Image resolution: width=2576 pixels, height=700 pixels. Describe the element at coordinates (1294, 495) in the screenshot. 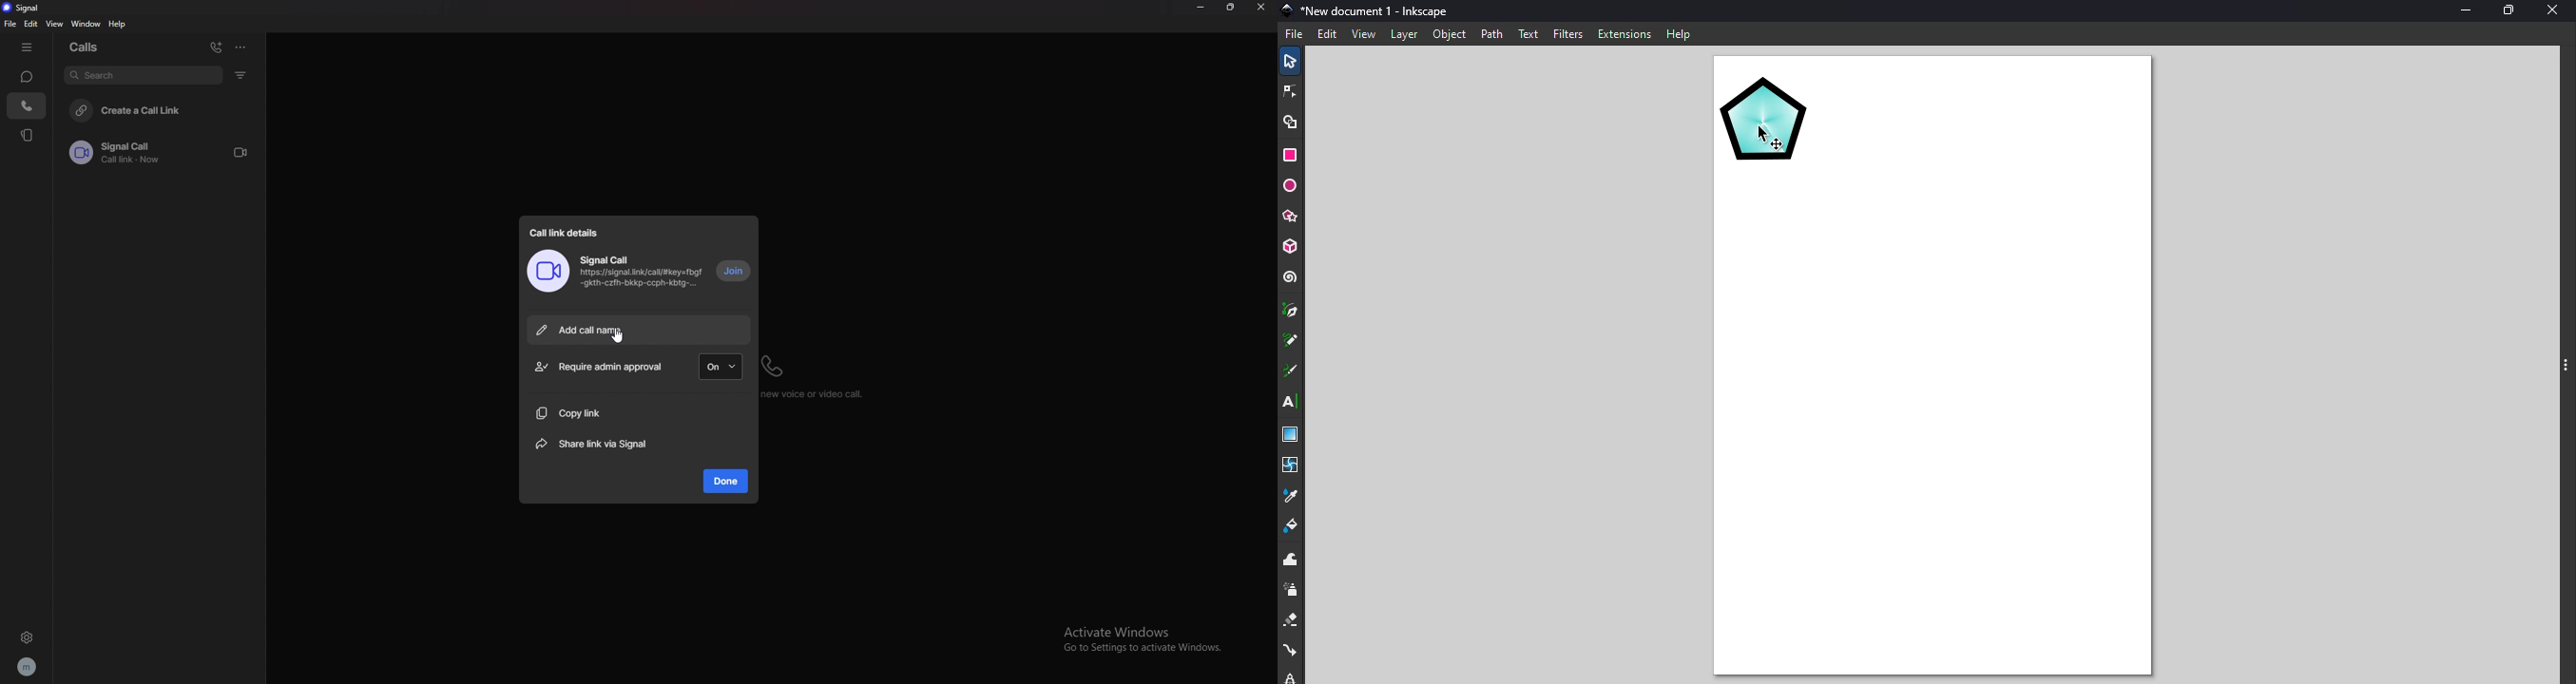

I see `Dropper tool` at that location.